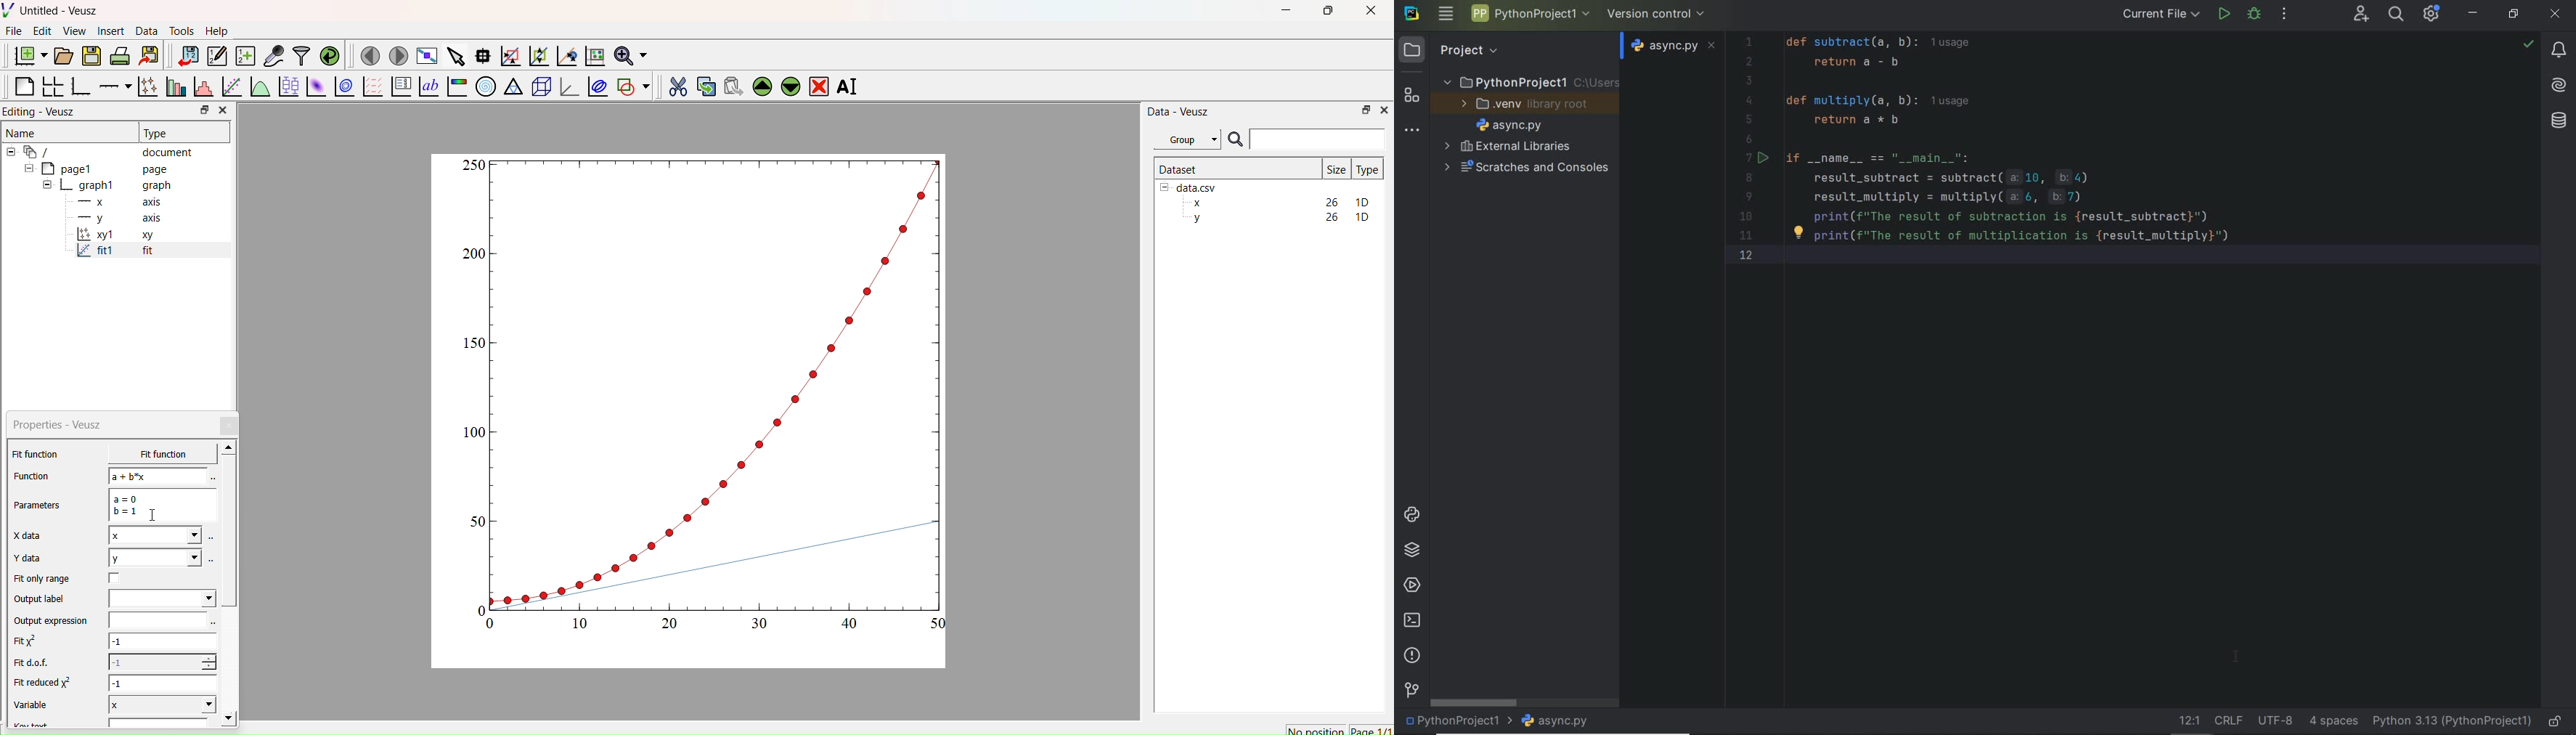 The width and height of the screenshot is (2576, 756). What do you see at coordinates (164, 683) in the screenshot?
I see `-1` at bounding box center [164, 683].